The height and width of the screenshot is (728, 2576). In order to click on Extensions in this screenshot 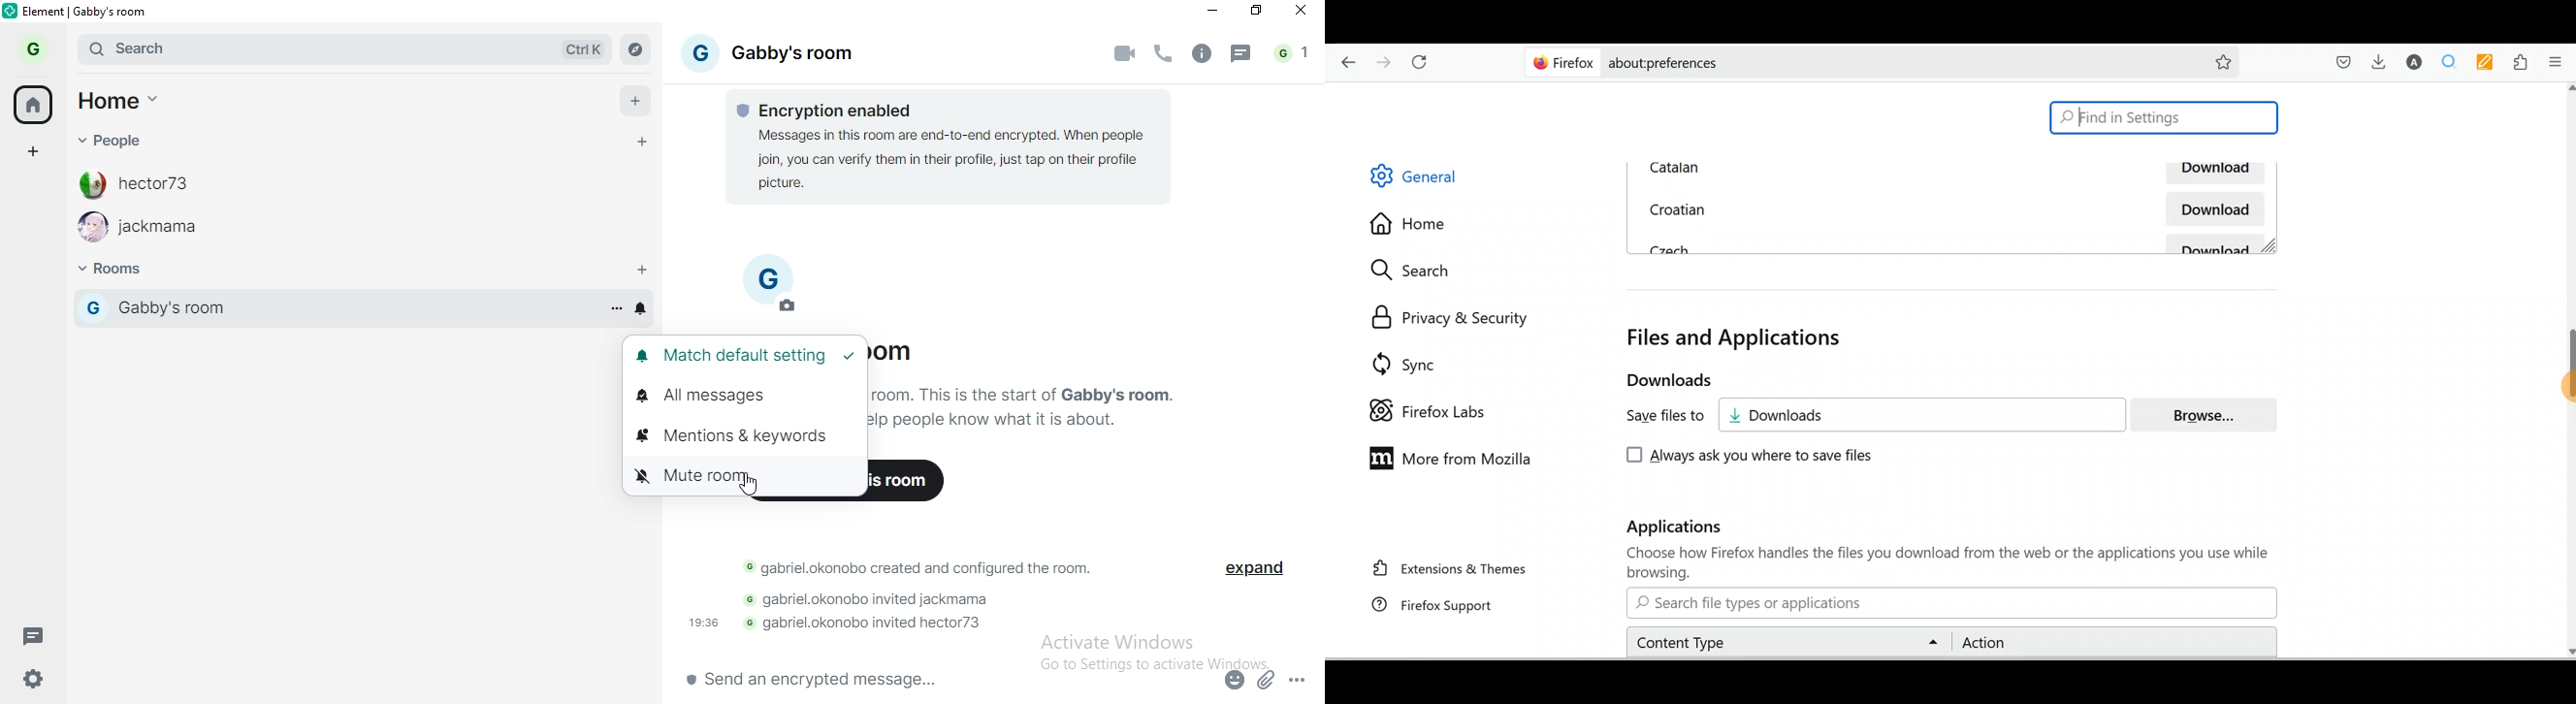, I will do `click(2523, 61)`.